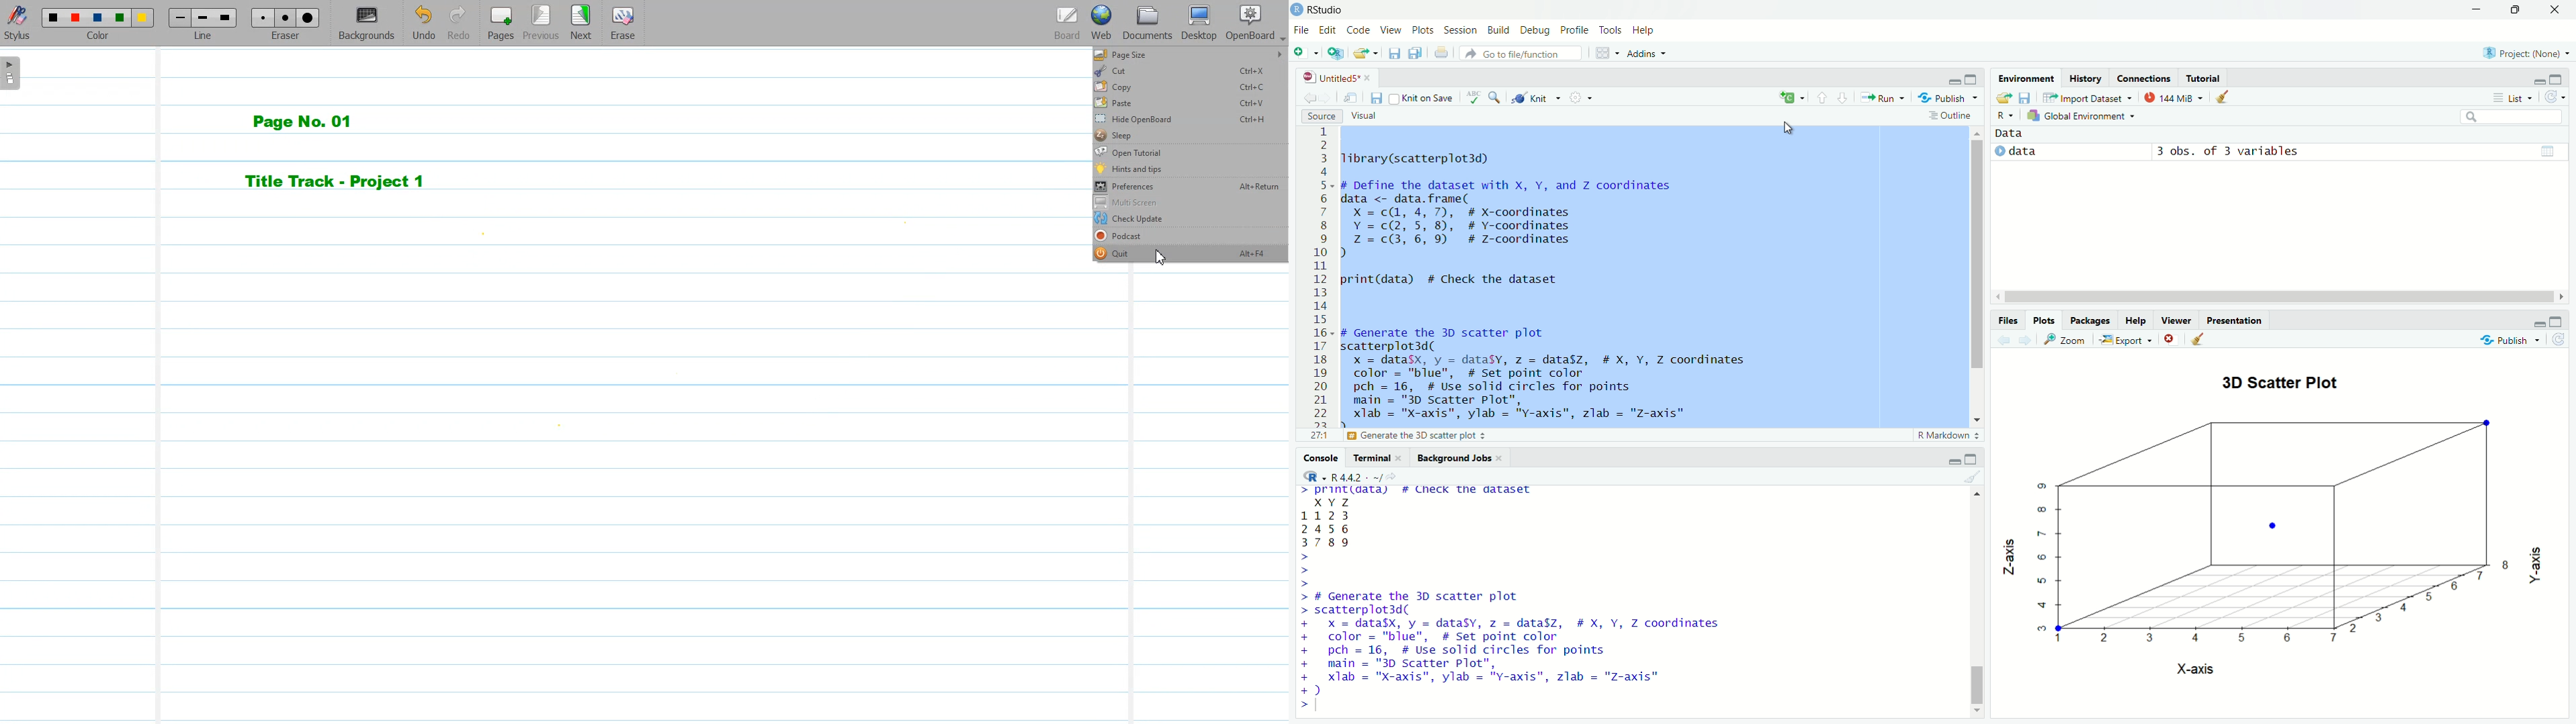 Image resolution: width=2576 pixels, height=728 pixels. Describe the element at coordinates (1977, 711) in the screenshot. I see `move bottom` at that location.